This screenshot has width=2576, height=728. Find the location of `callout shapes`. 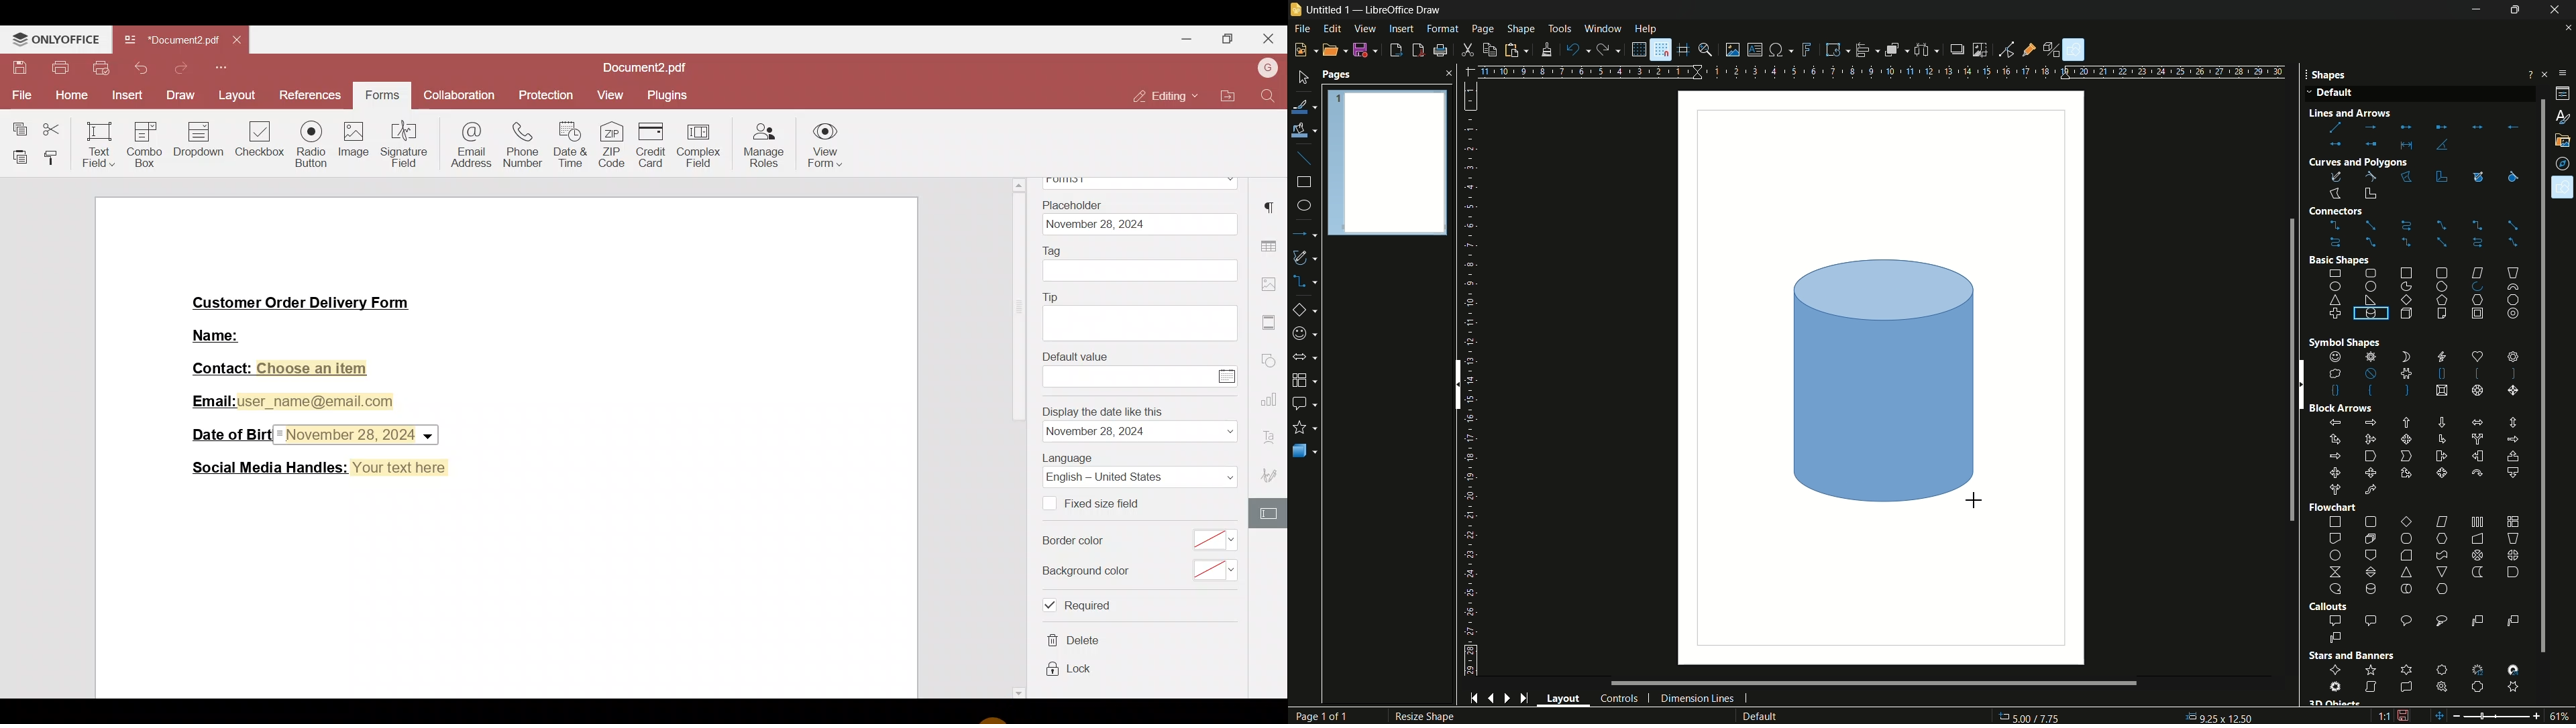

callout shapes is located at coordinates (1303, 403).